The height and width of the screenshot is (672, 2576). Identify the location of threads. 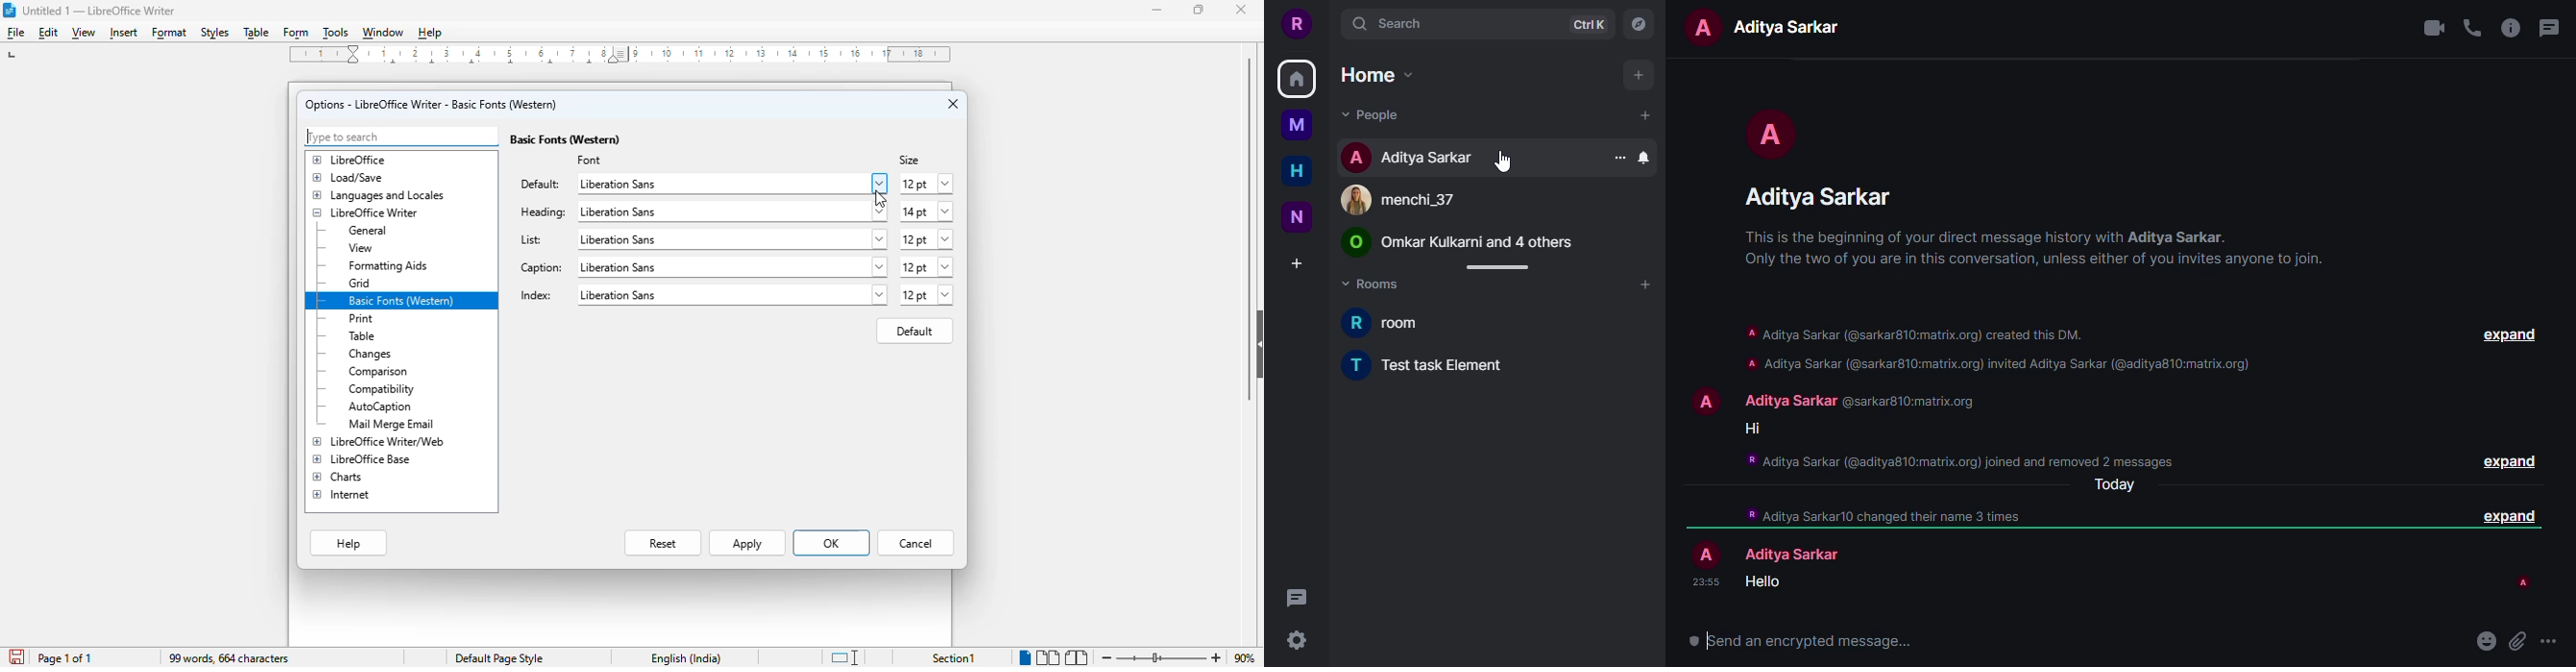
(1296, 599).